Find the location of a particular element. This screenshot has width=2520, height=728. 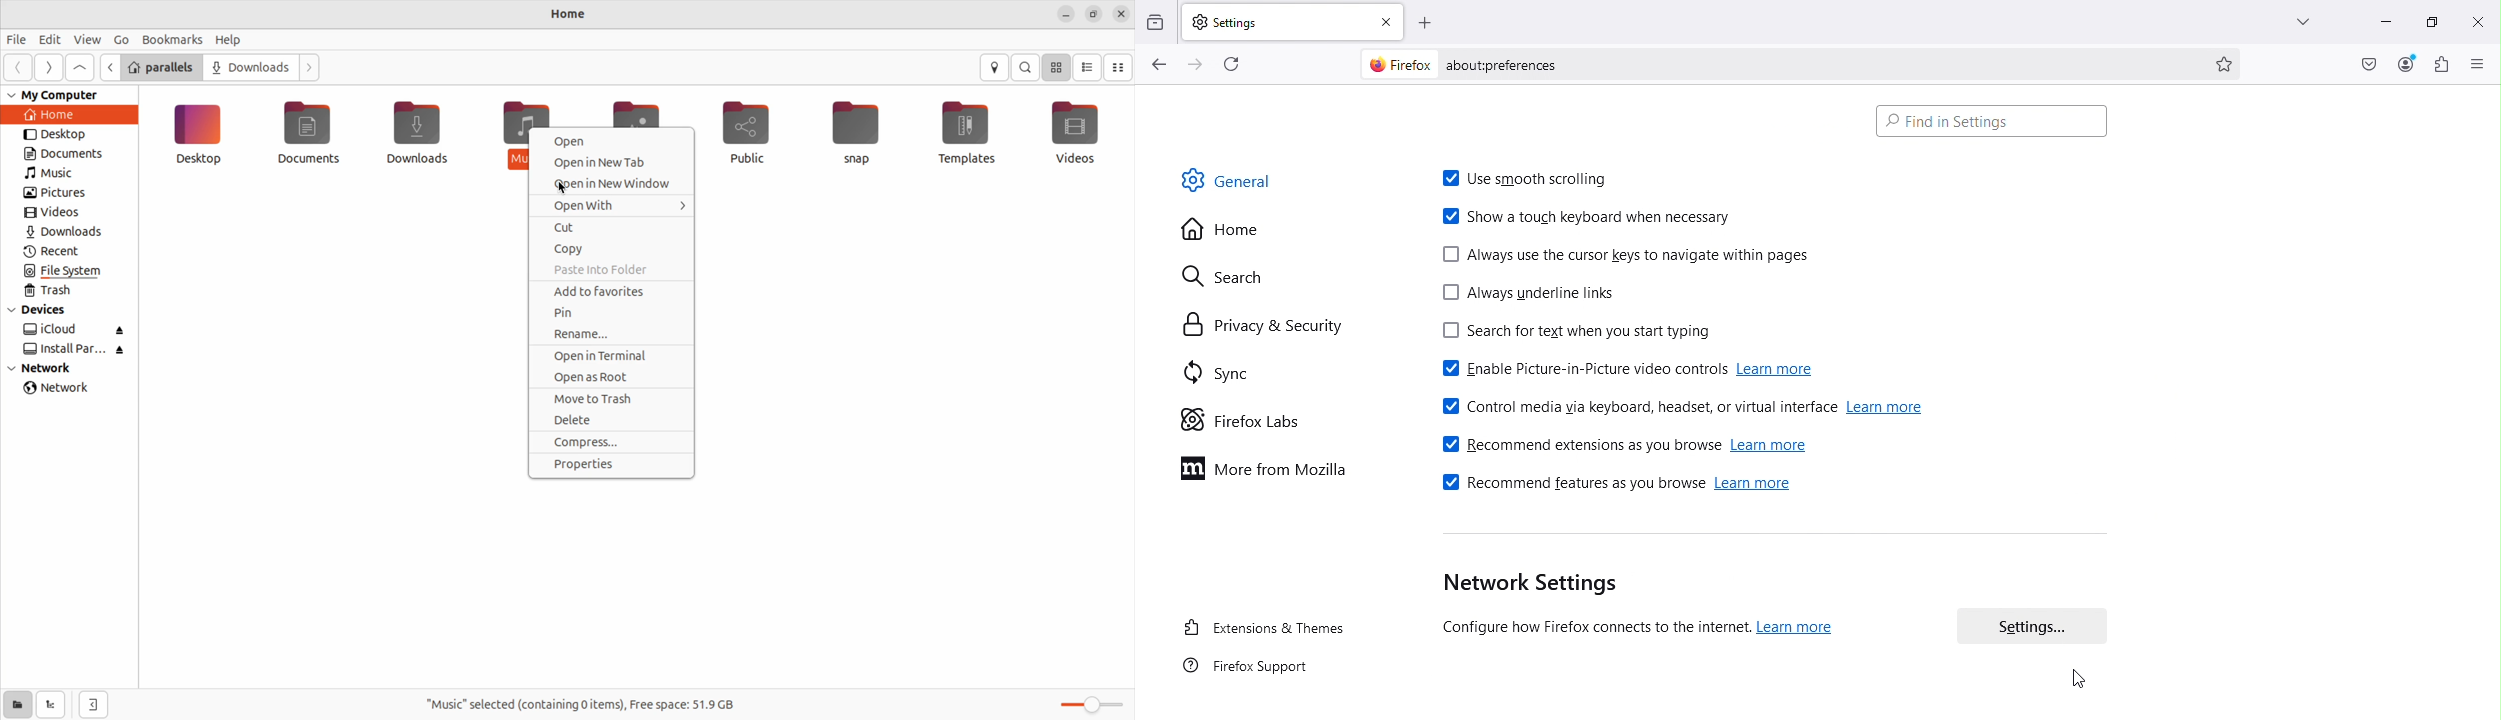

Control media via keyboard, headset, or virtual interface is located at coordinates (1689, 409).